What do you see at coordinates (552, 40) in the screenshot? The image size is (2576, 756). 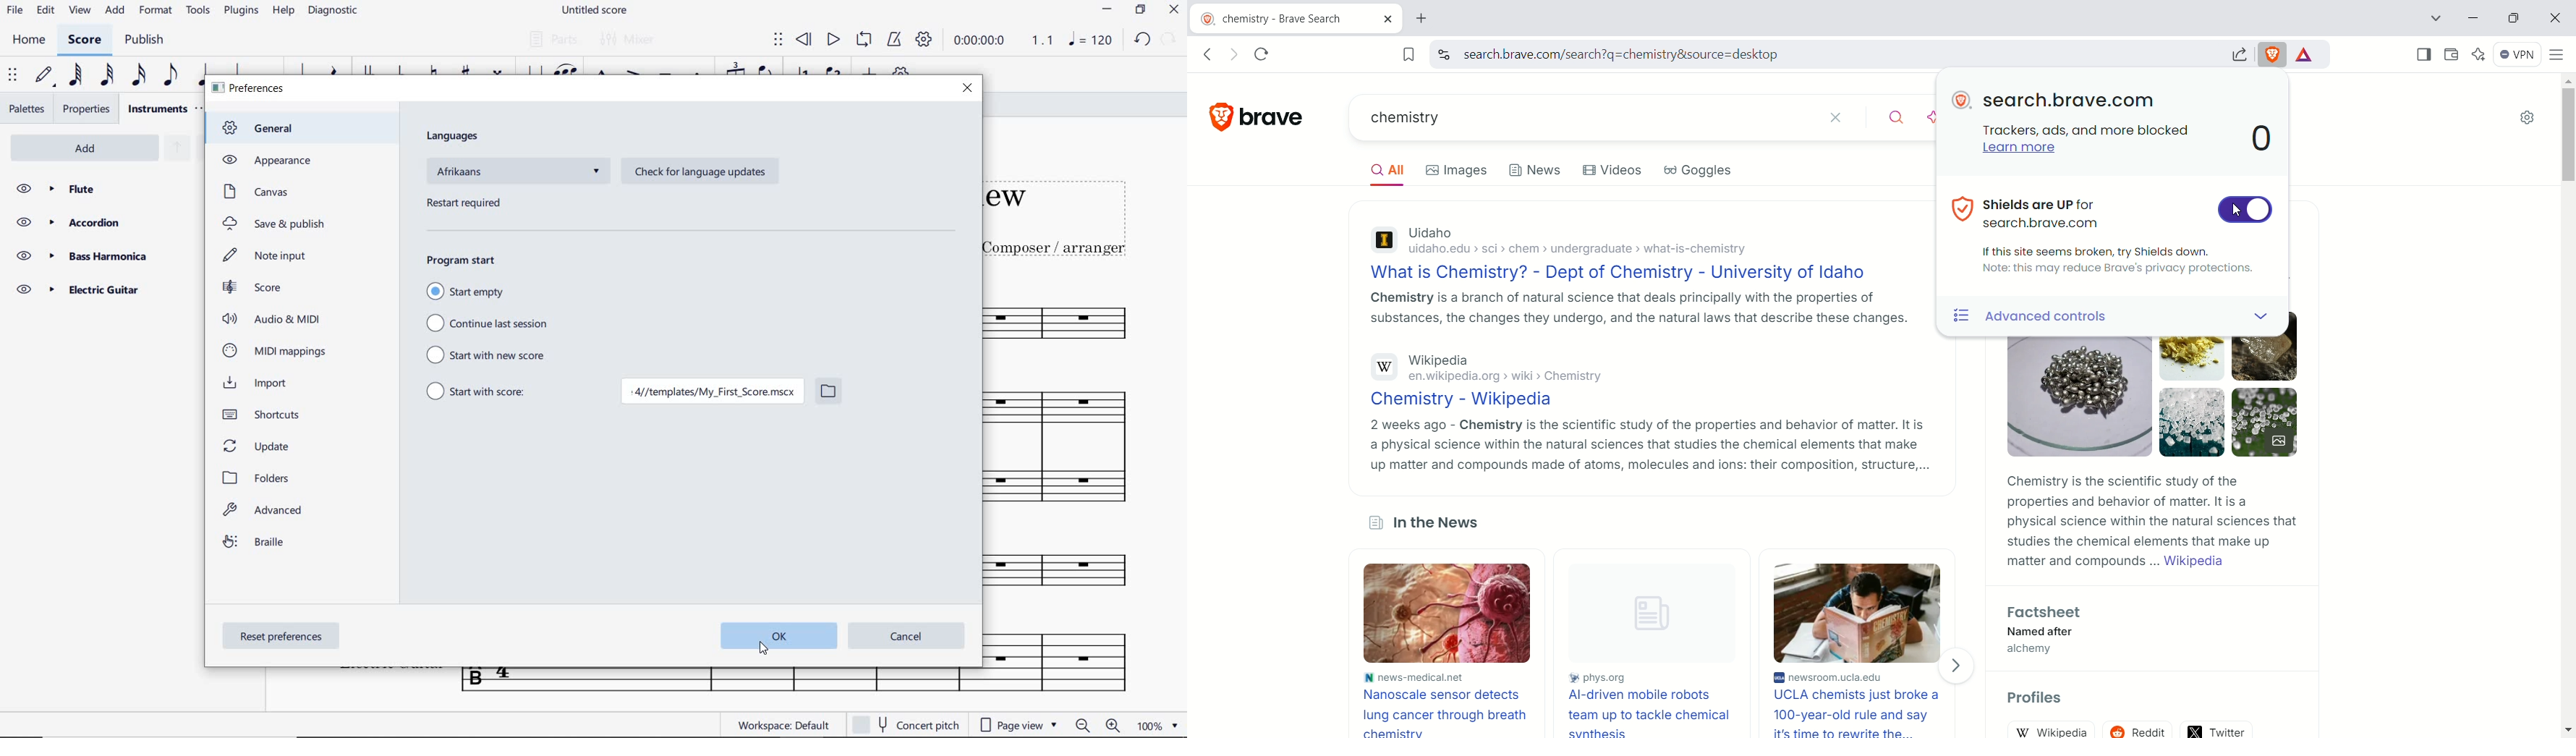 I see `parts` at bounding box center [552, 40].